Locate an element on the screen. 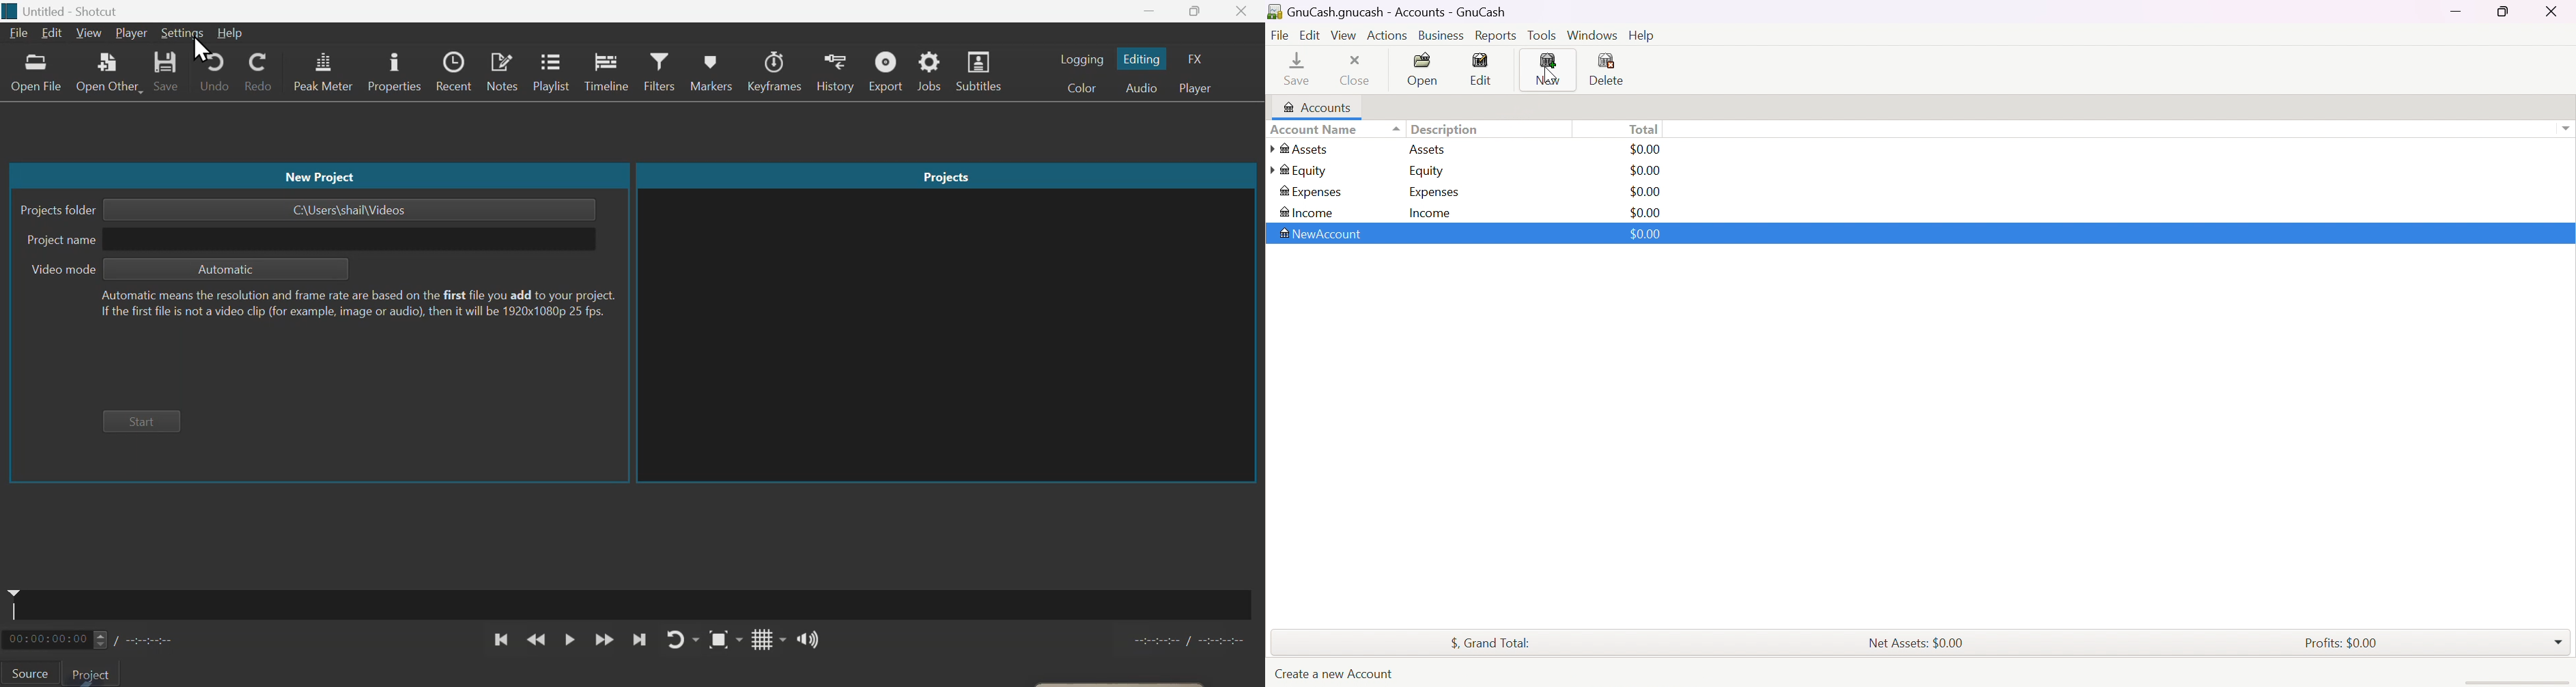  New Account is located at coordinates (1321, 234).